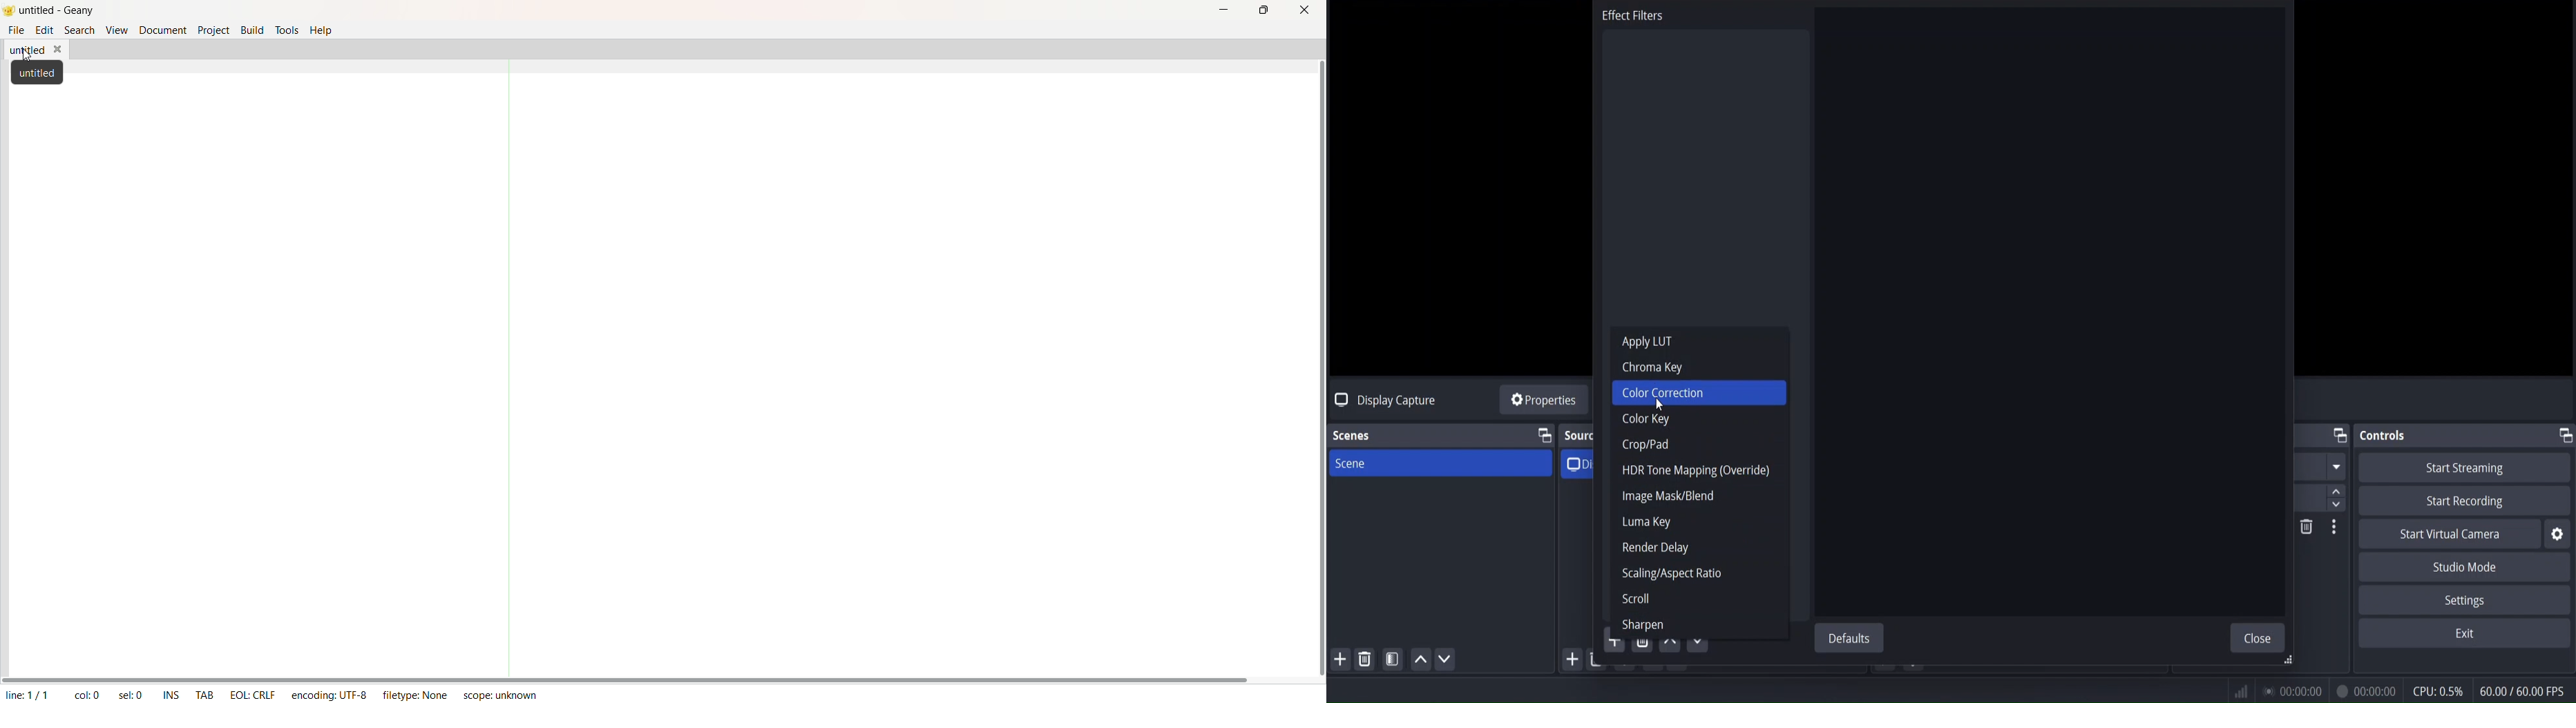 The height and width of the screenshot is (728, 2576). What do you see at coordinates (2468, 567) in the screenshot?
I see `studio mode` at bounding box center [2468, 567].